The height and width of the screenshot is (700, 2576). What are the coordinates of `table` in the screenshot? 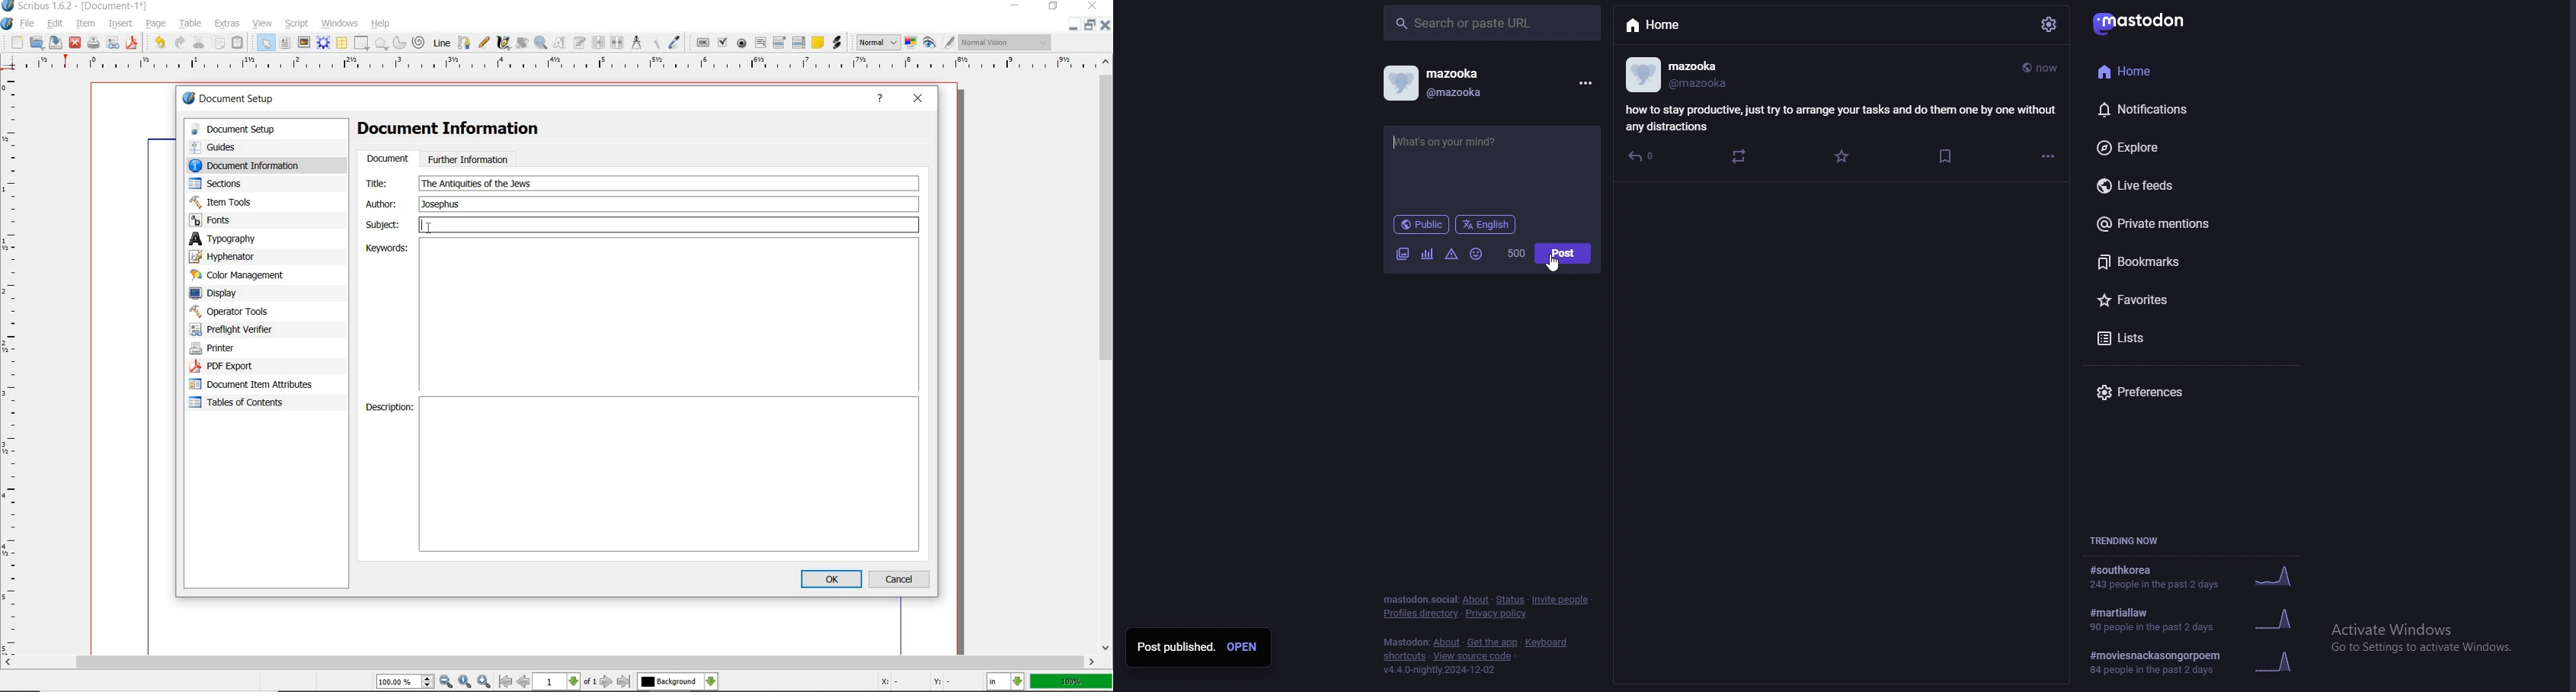 It's located at (341, 42).